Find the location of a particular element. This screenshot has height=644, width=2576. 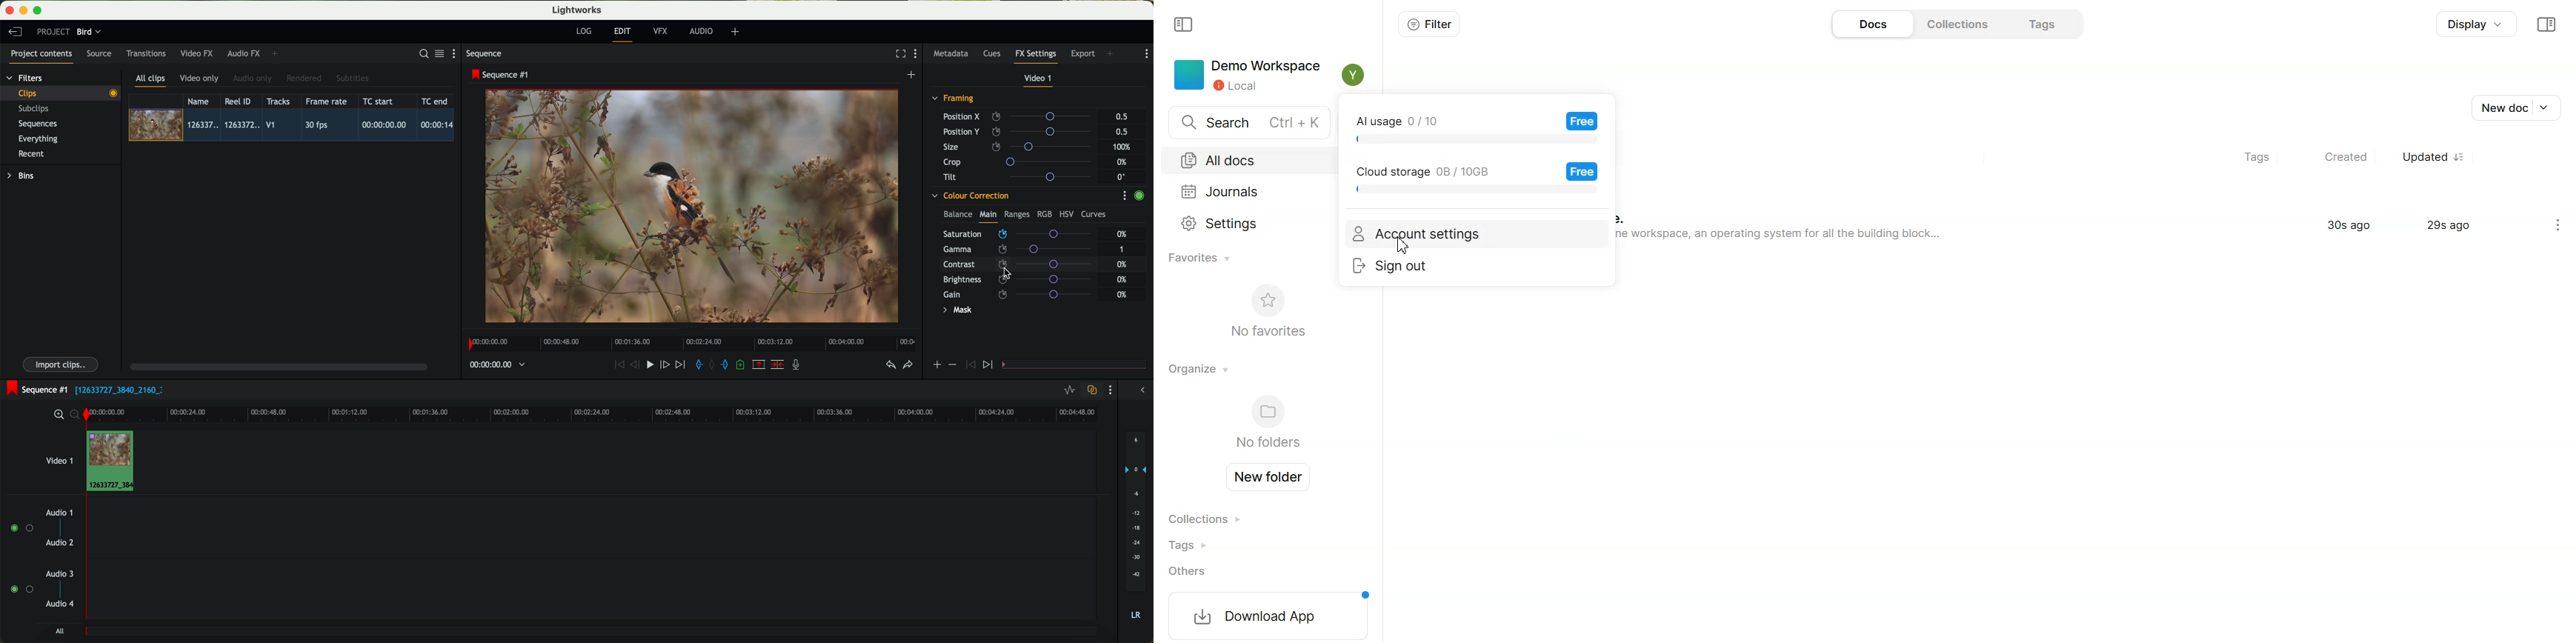

Tags is located at coordinates (1211, 545).